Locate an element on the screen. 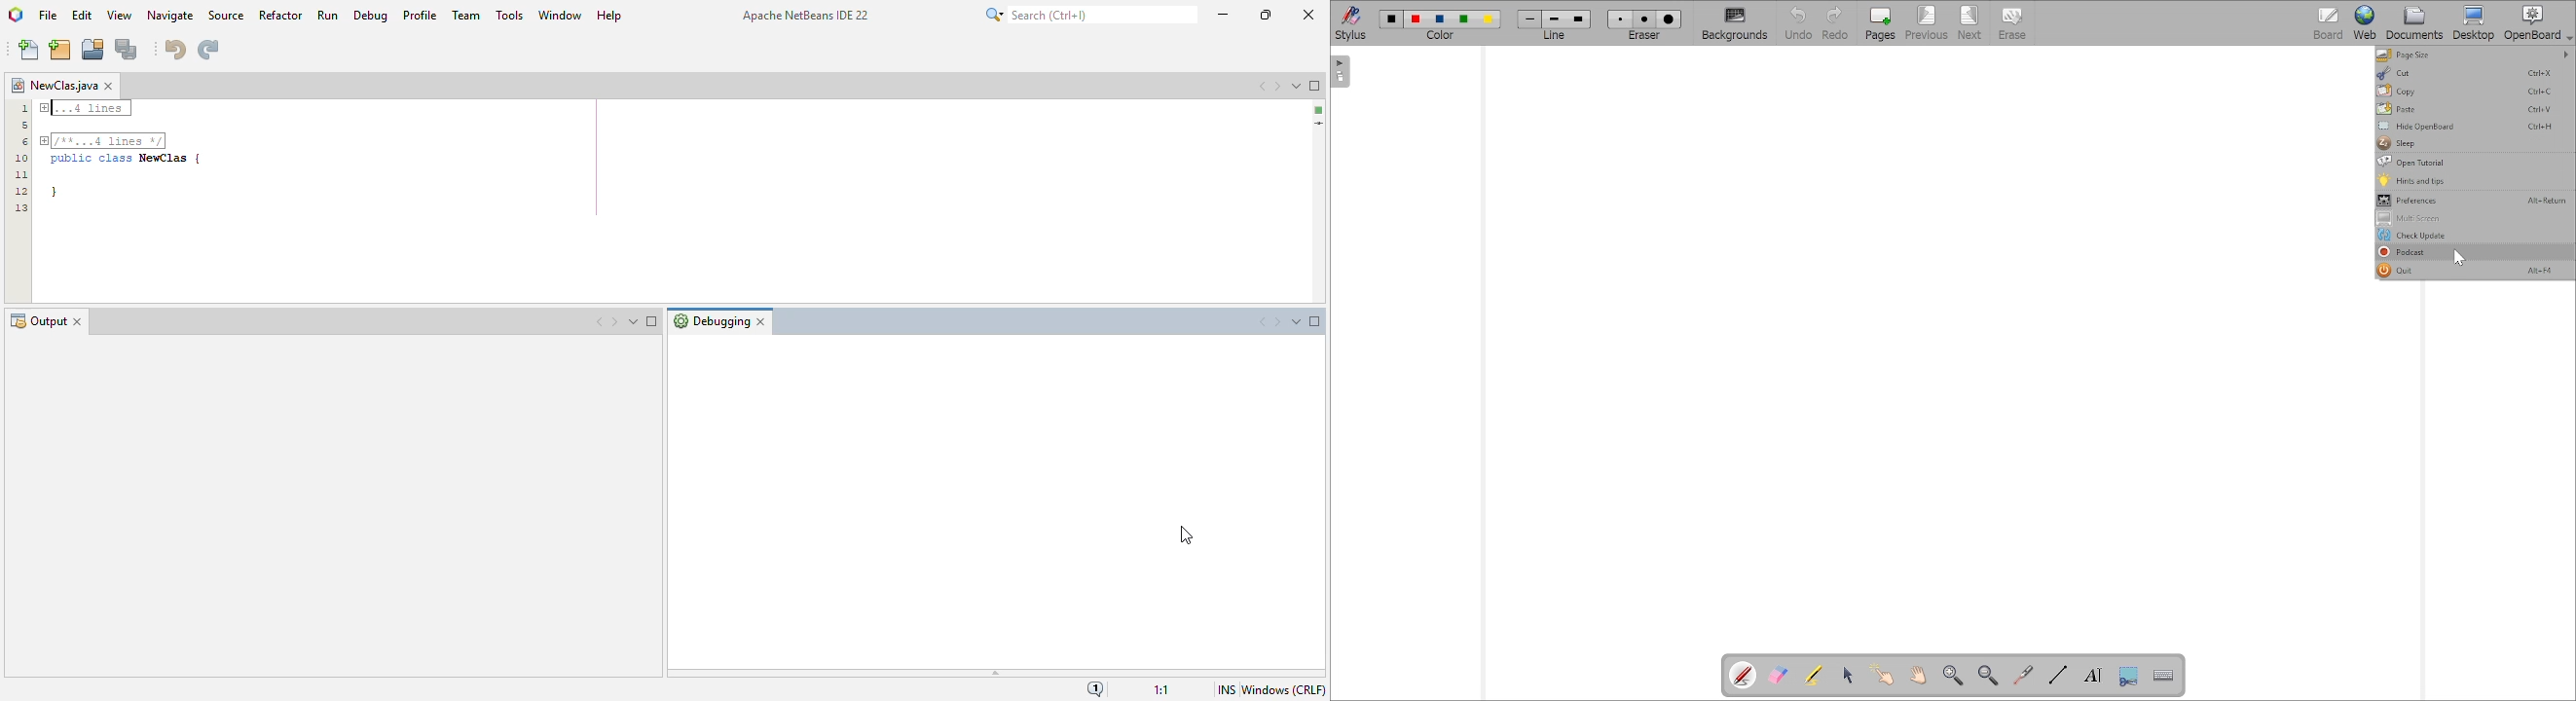 The width and height of the screenshot is (2576, 728). Backgrounds is located at coordinates (1734, 24).